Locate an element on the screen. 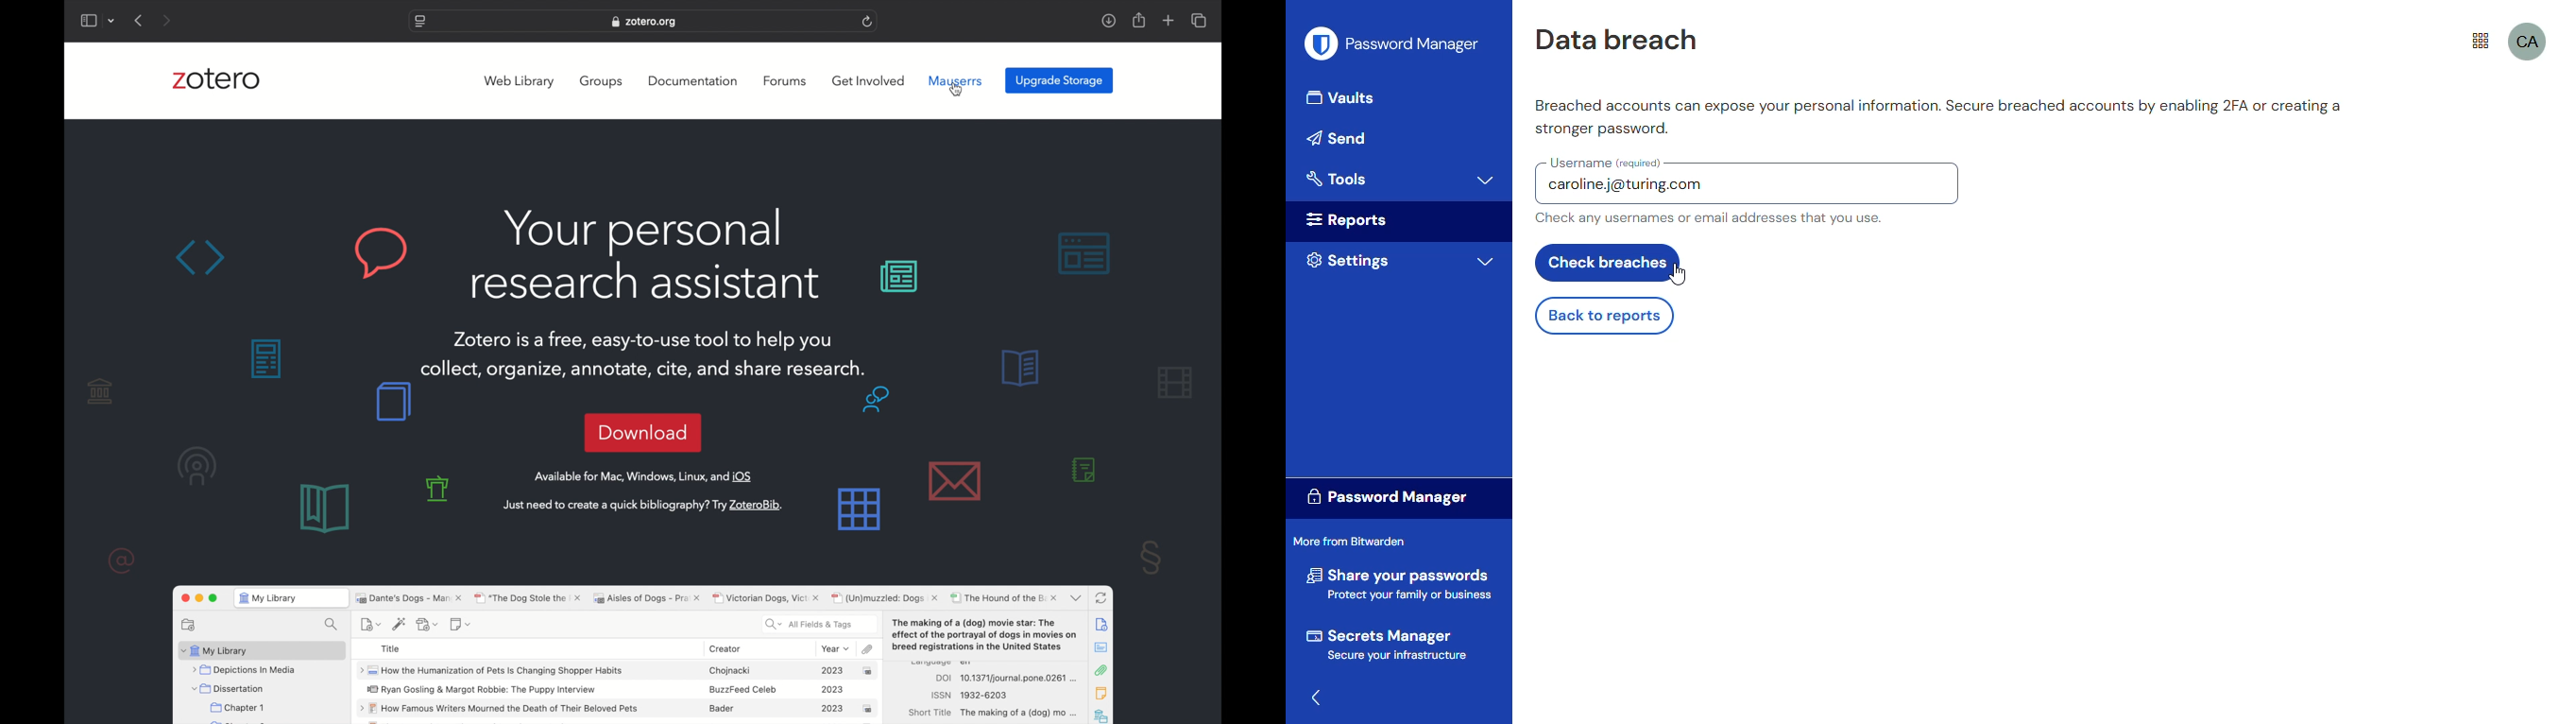 The width and height of the screenshot is (2576, 728). mauserrs is located at coordinates (956, 80).